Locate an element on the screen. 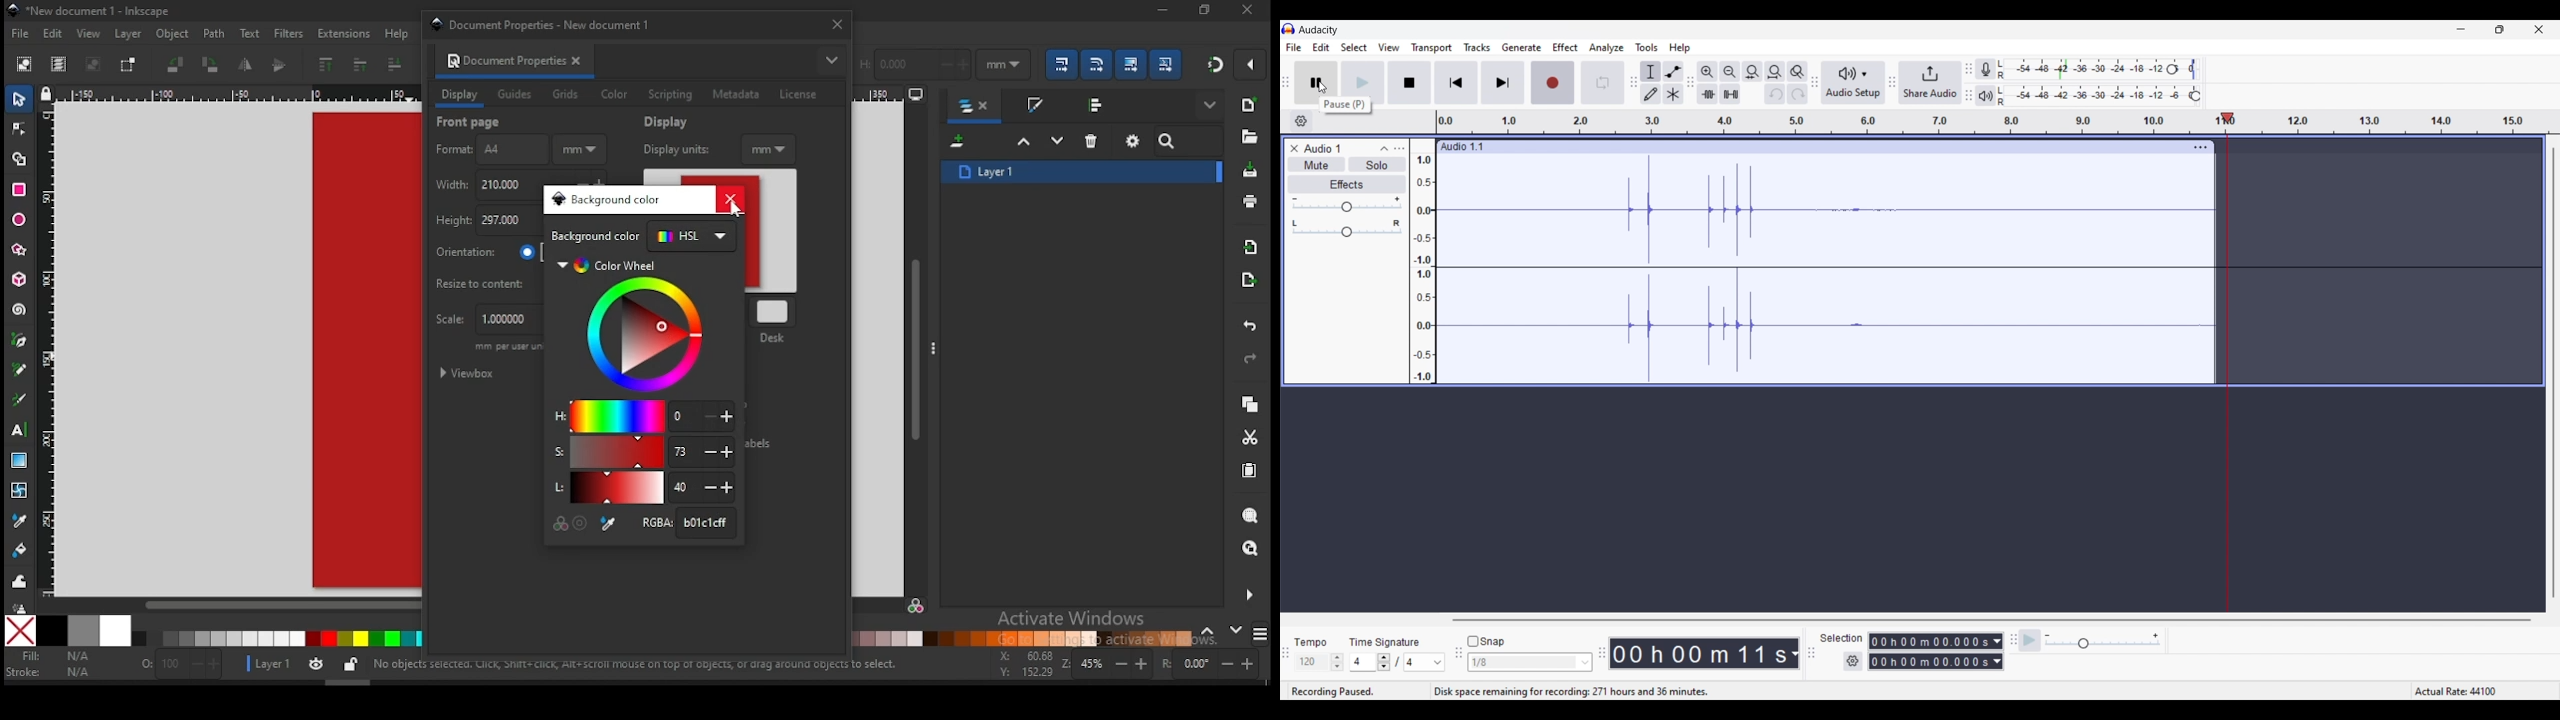 The height and width of the screenshot is (728, 2576). Share audio is located at coordinates (1930, 83).